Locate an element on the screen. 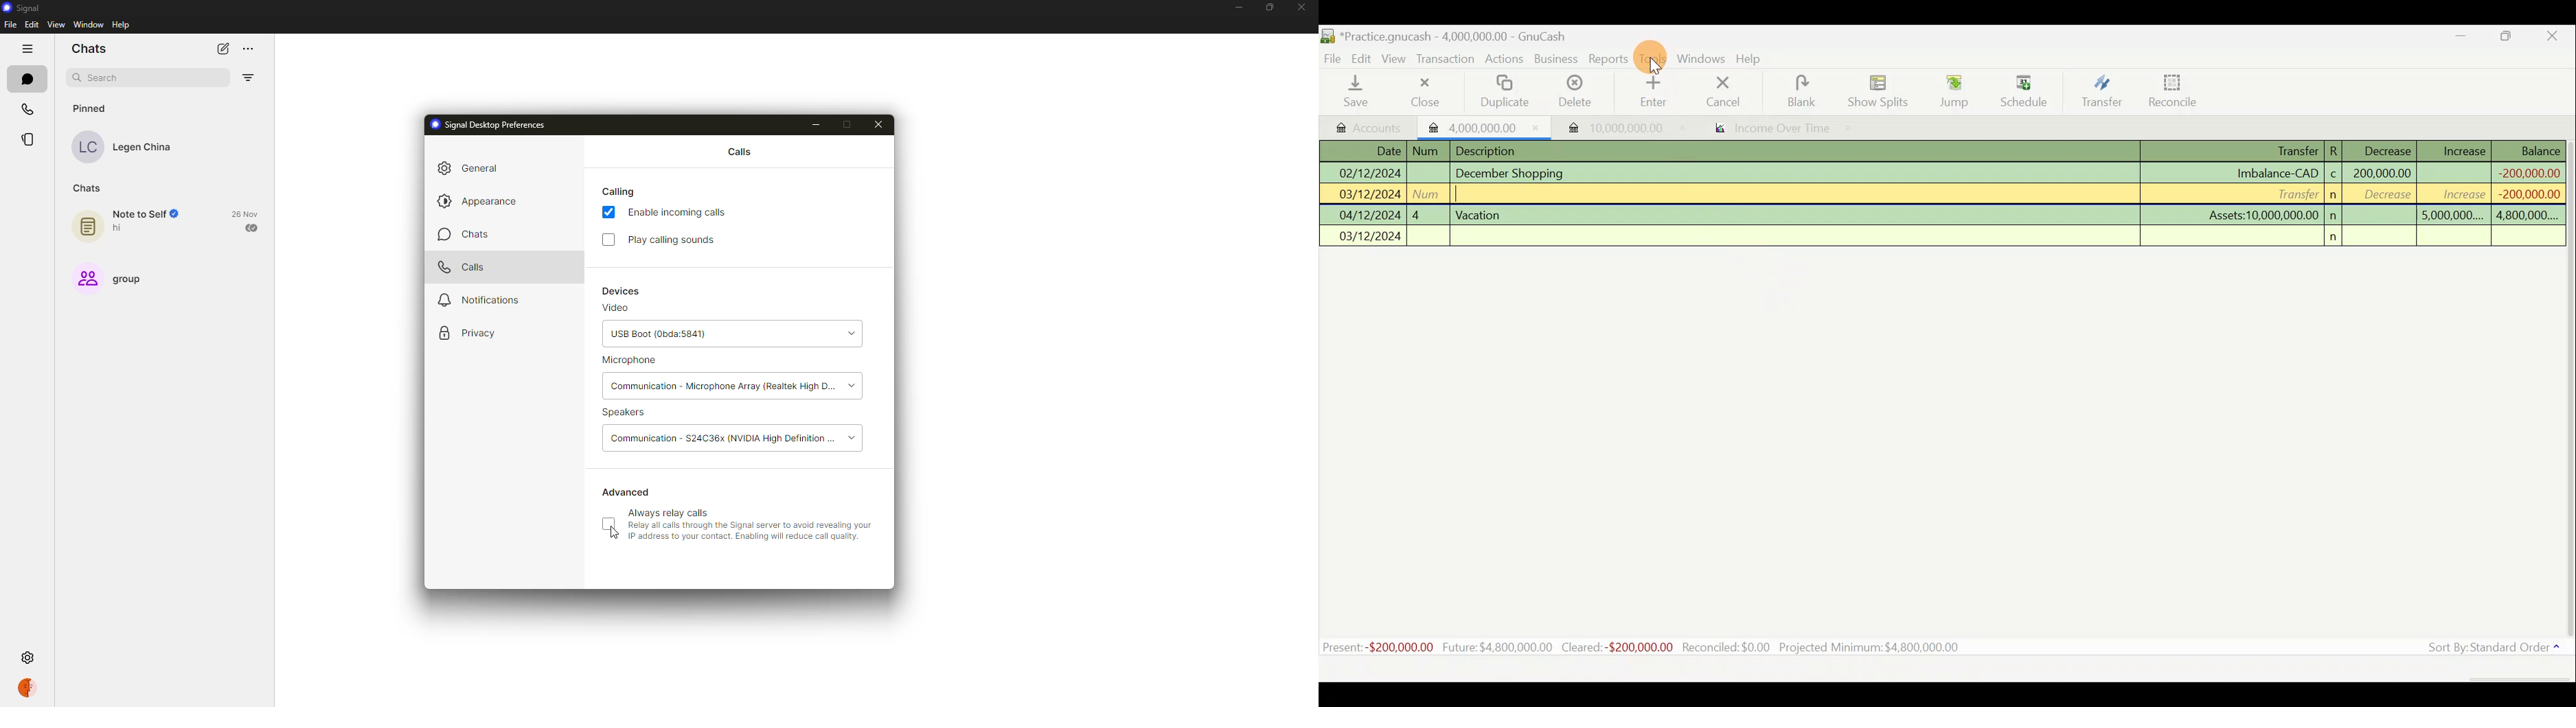 This screenshot has height=728, width=2576. edit is located at coordinates (31, 26).